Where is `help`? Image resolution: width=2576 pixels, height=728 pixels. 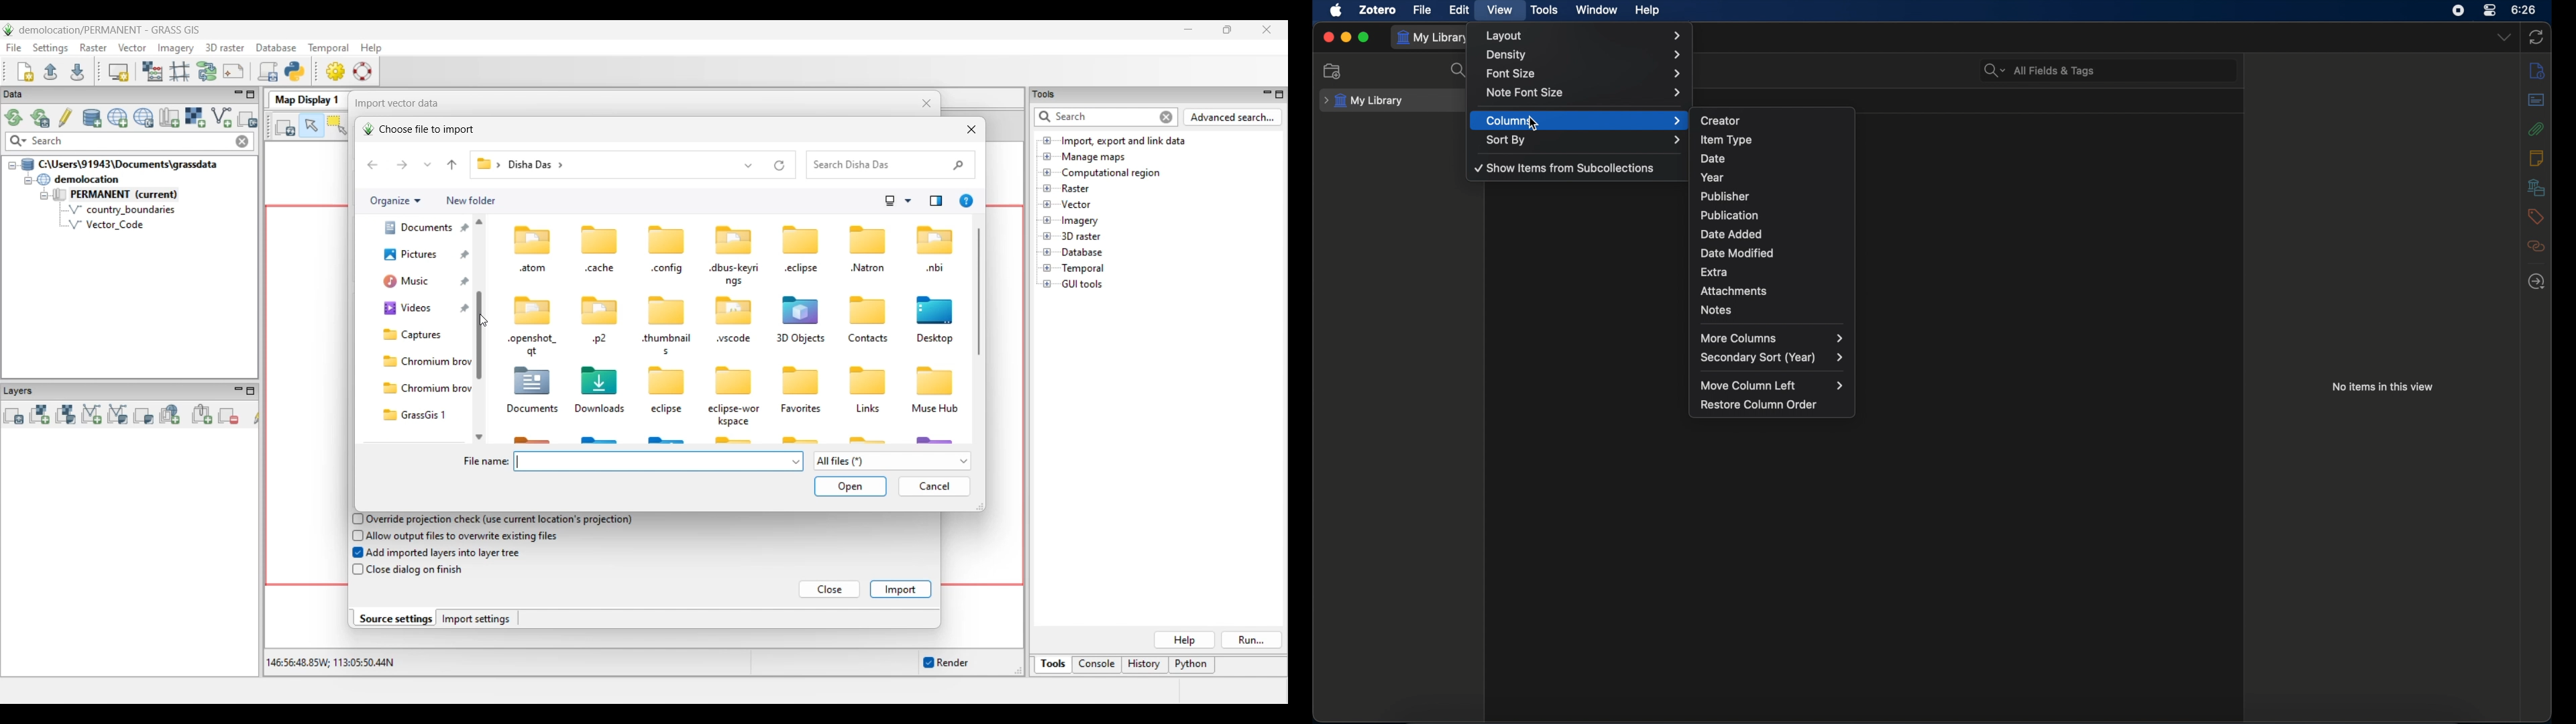
help is located at coordinates (1649, 9).